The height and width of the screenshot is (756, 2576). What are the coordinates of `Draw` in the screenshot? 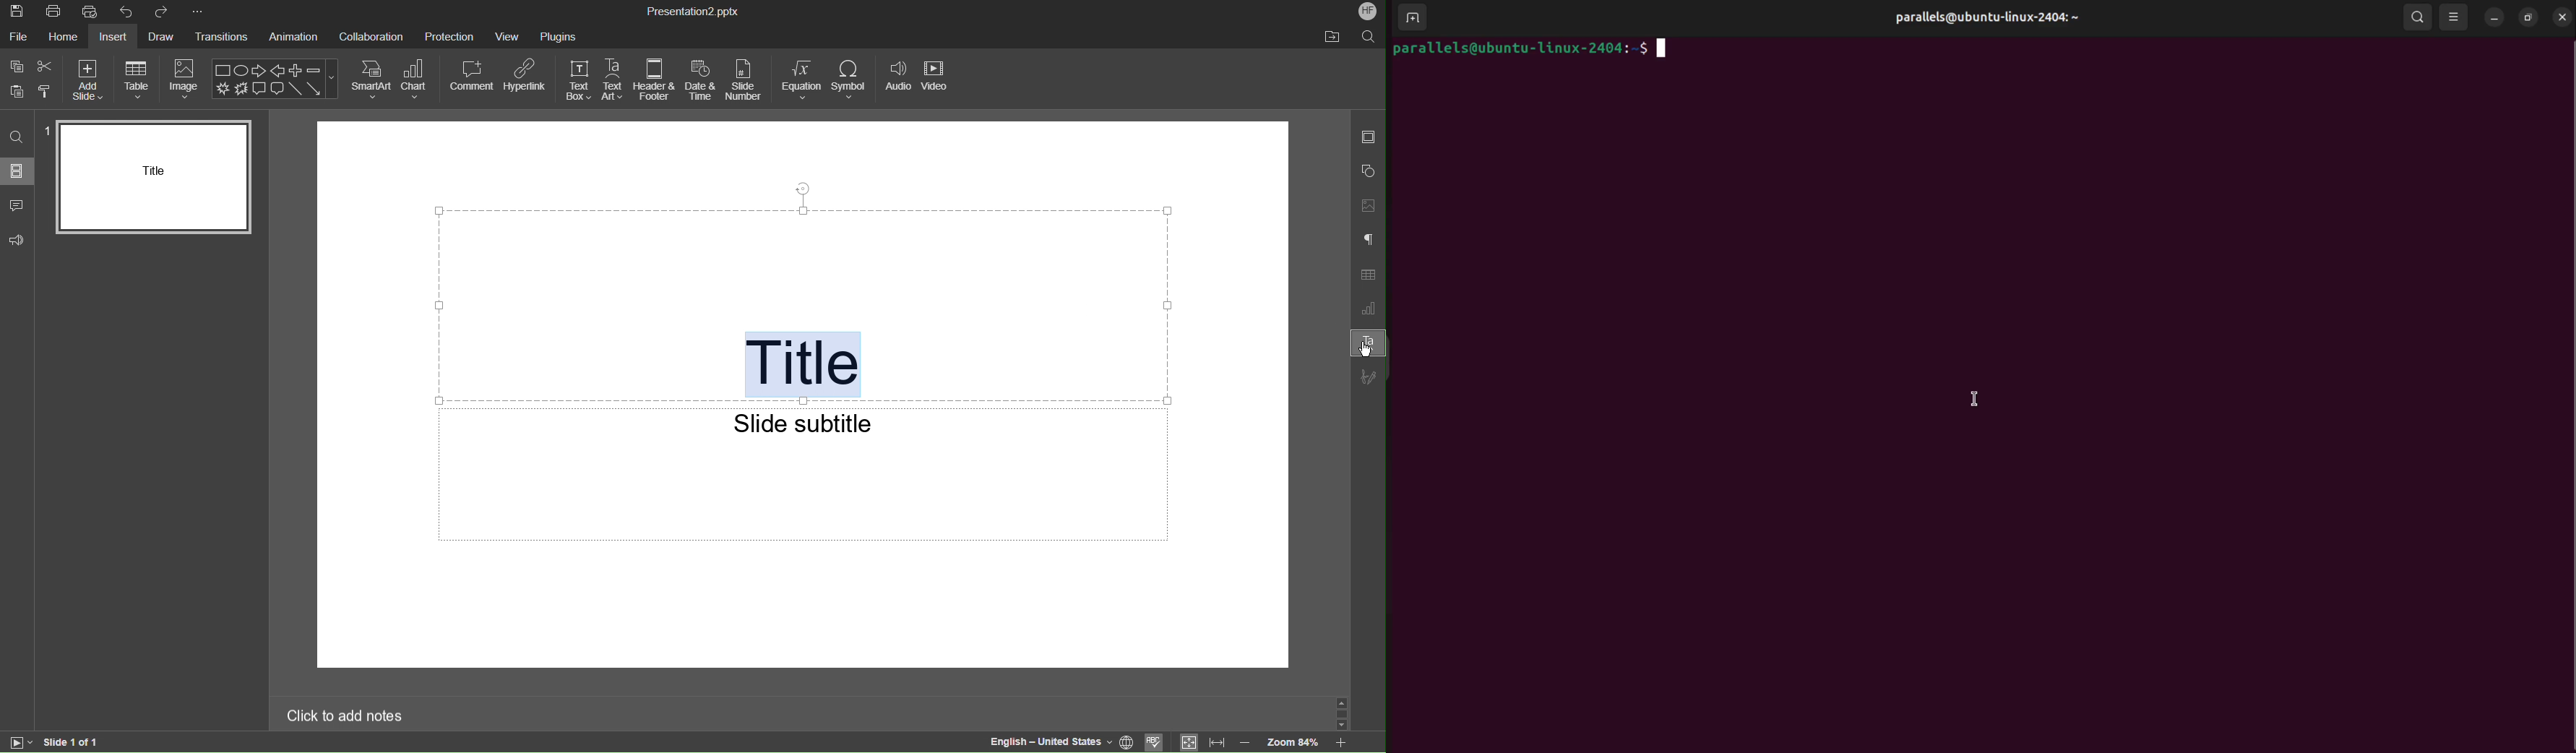 It's located at (165, 37).